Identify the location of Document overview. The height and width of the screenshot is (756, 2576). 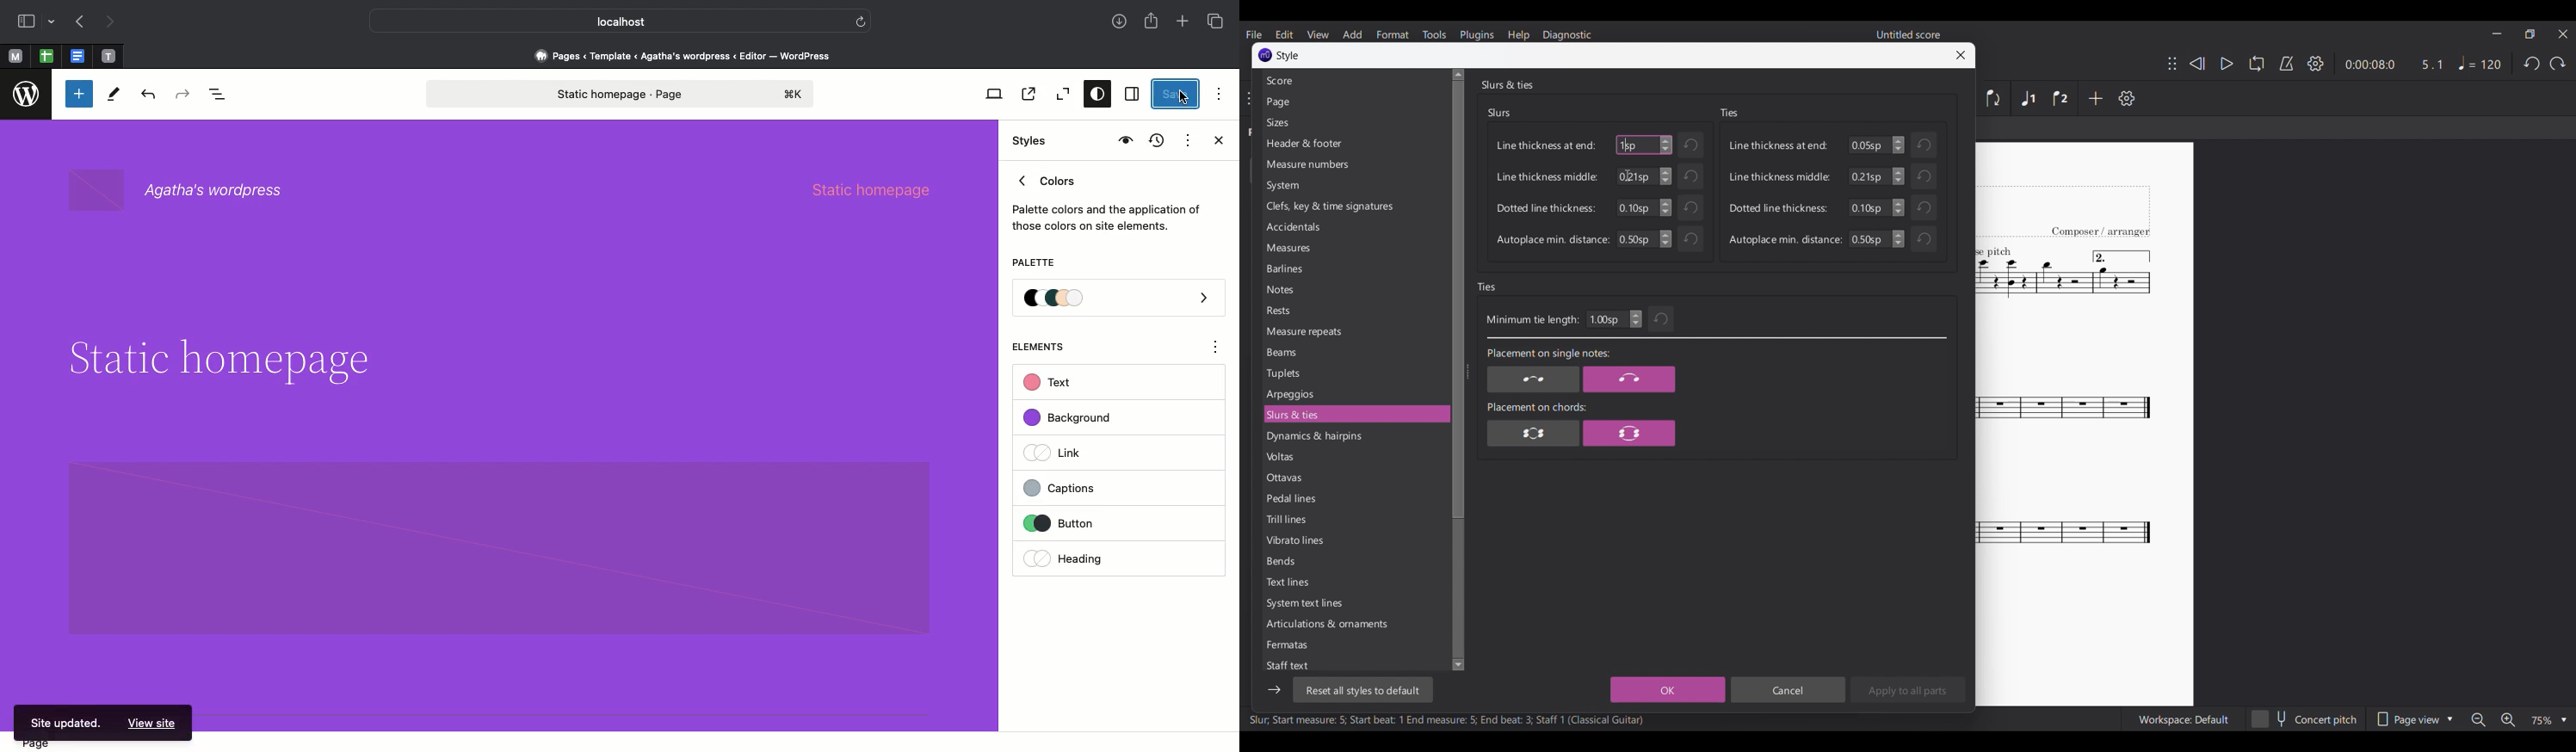
(221, 96).